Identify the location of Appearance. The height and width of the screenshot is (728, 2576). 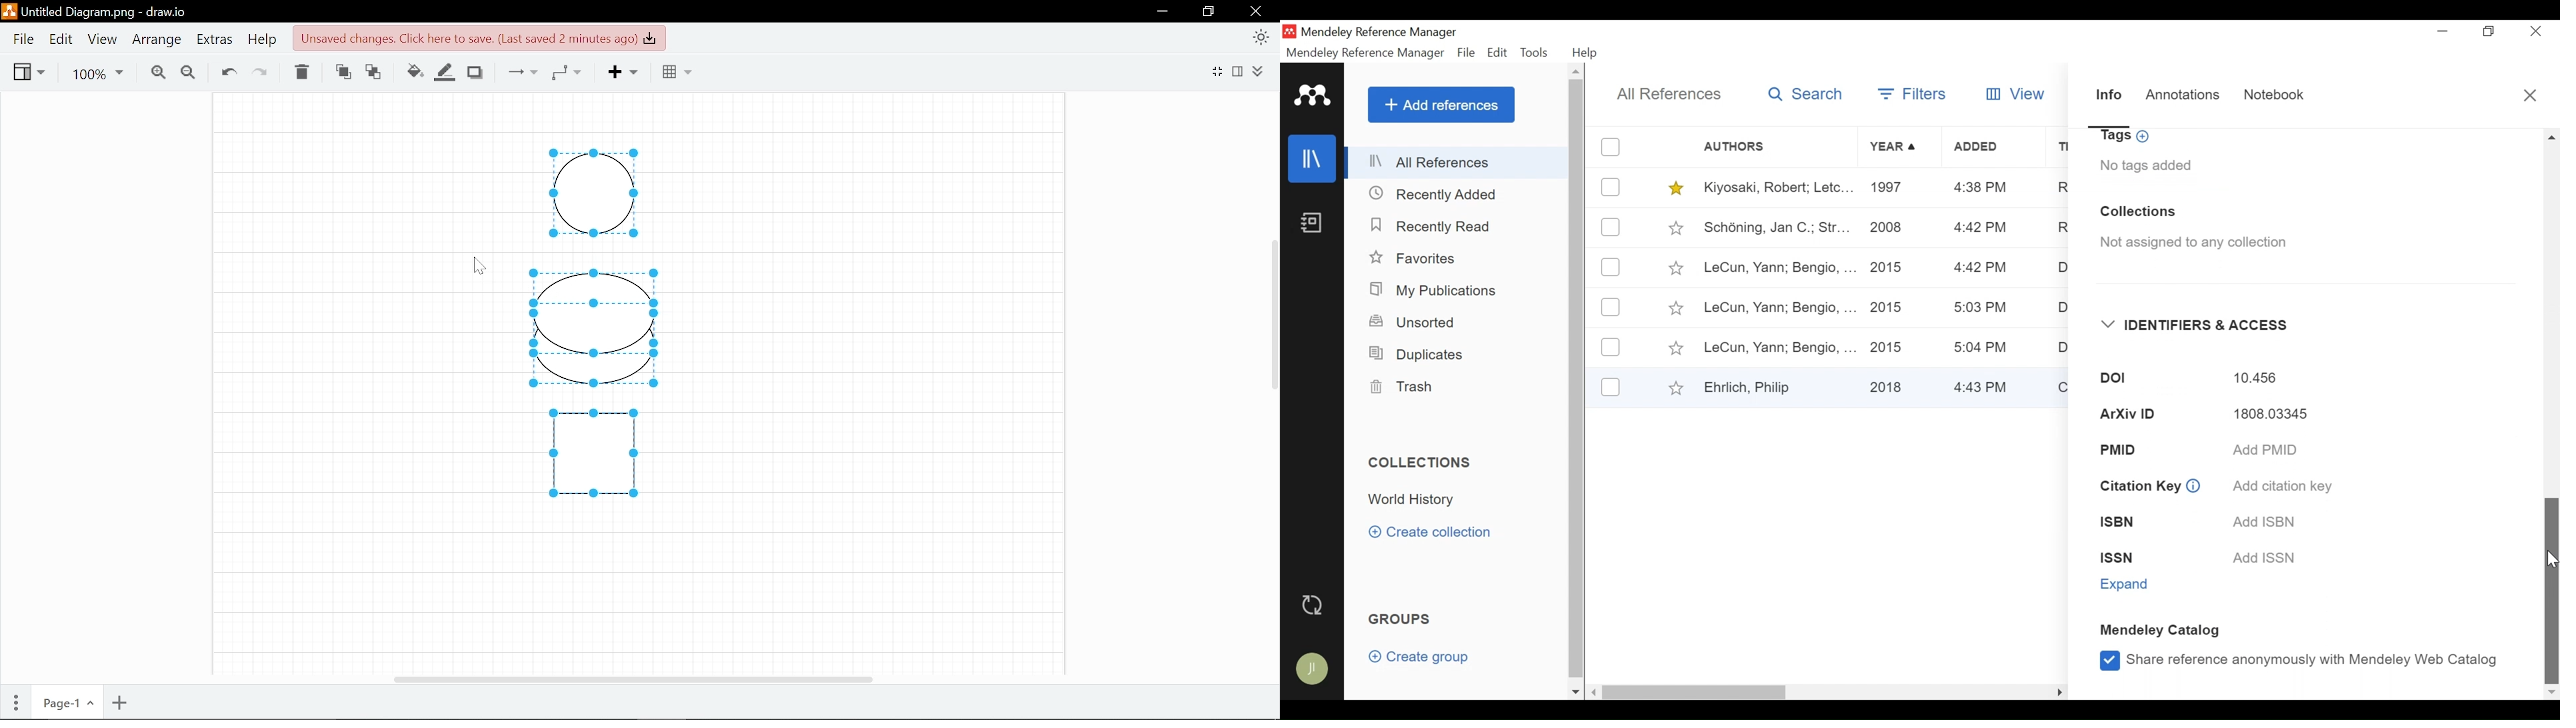
(1262, 36).